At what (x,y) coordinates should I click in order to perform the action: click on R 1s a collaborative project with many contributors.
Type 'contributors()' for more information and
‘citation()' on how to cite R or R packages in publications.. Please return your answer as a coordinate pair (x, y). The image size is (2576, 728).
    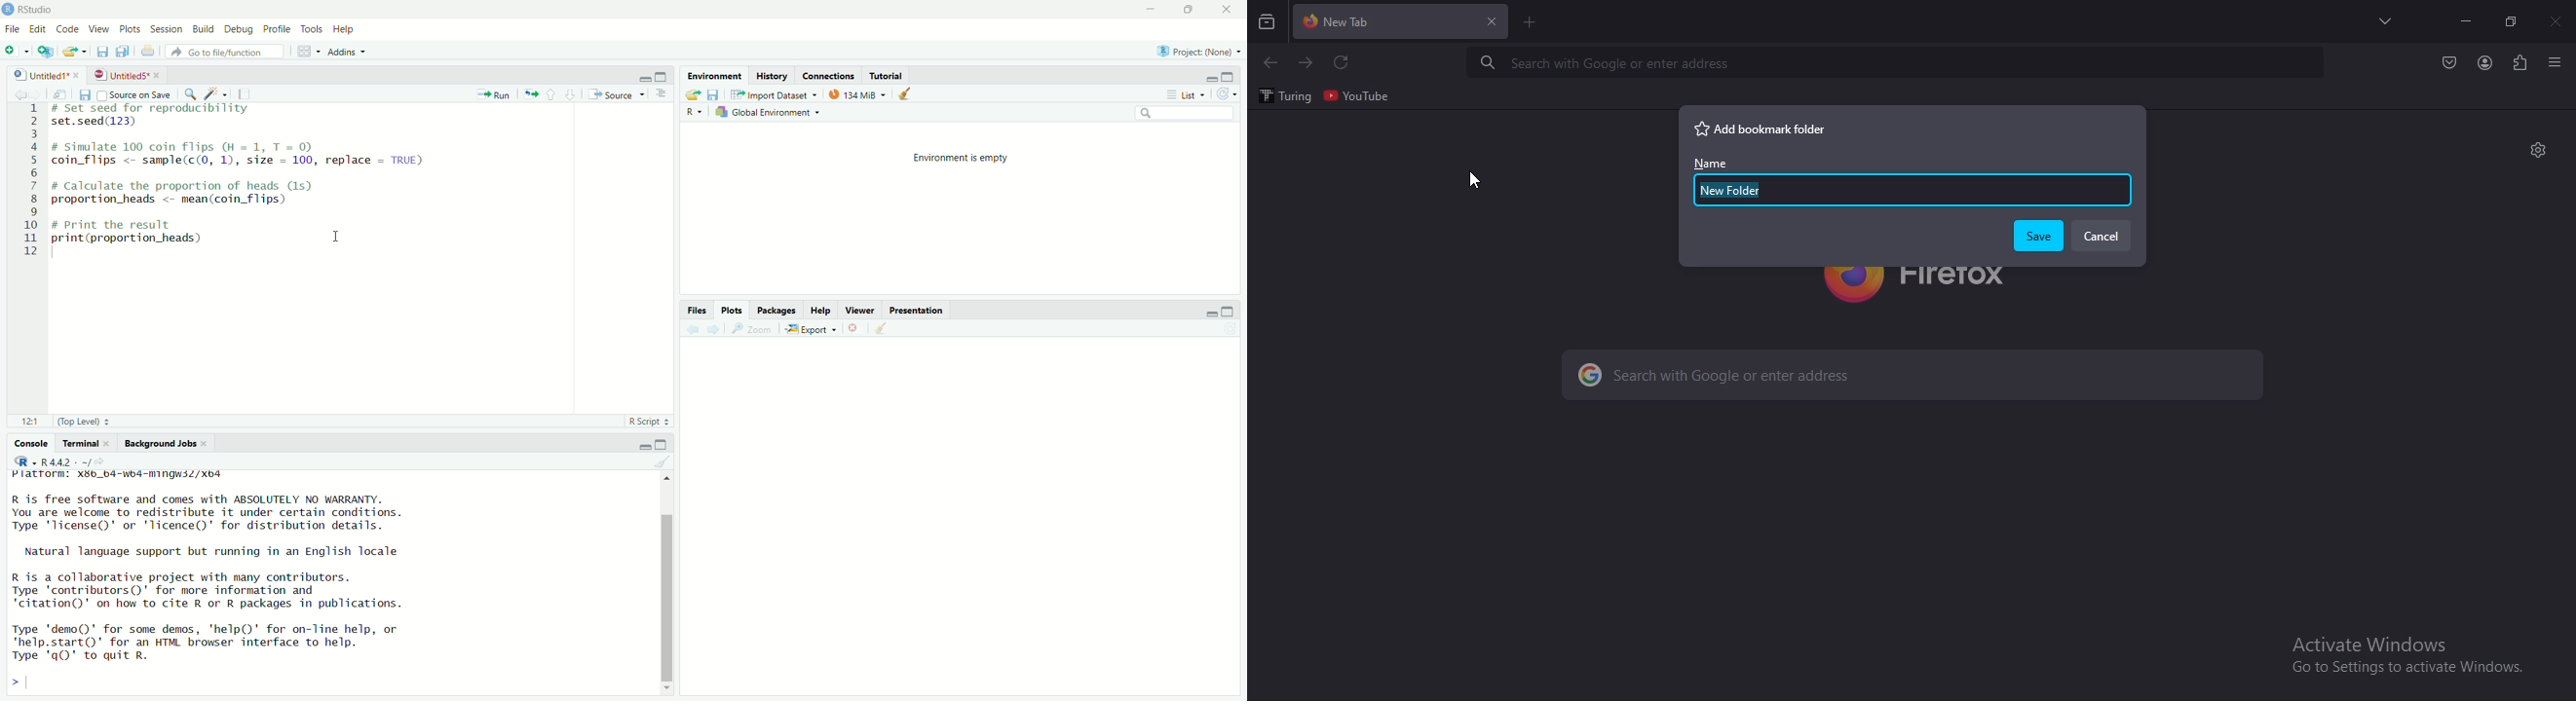
    Looking at the image, I should click on (231, 591).